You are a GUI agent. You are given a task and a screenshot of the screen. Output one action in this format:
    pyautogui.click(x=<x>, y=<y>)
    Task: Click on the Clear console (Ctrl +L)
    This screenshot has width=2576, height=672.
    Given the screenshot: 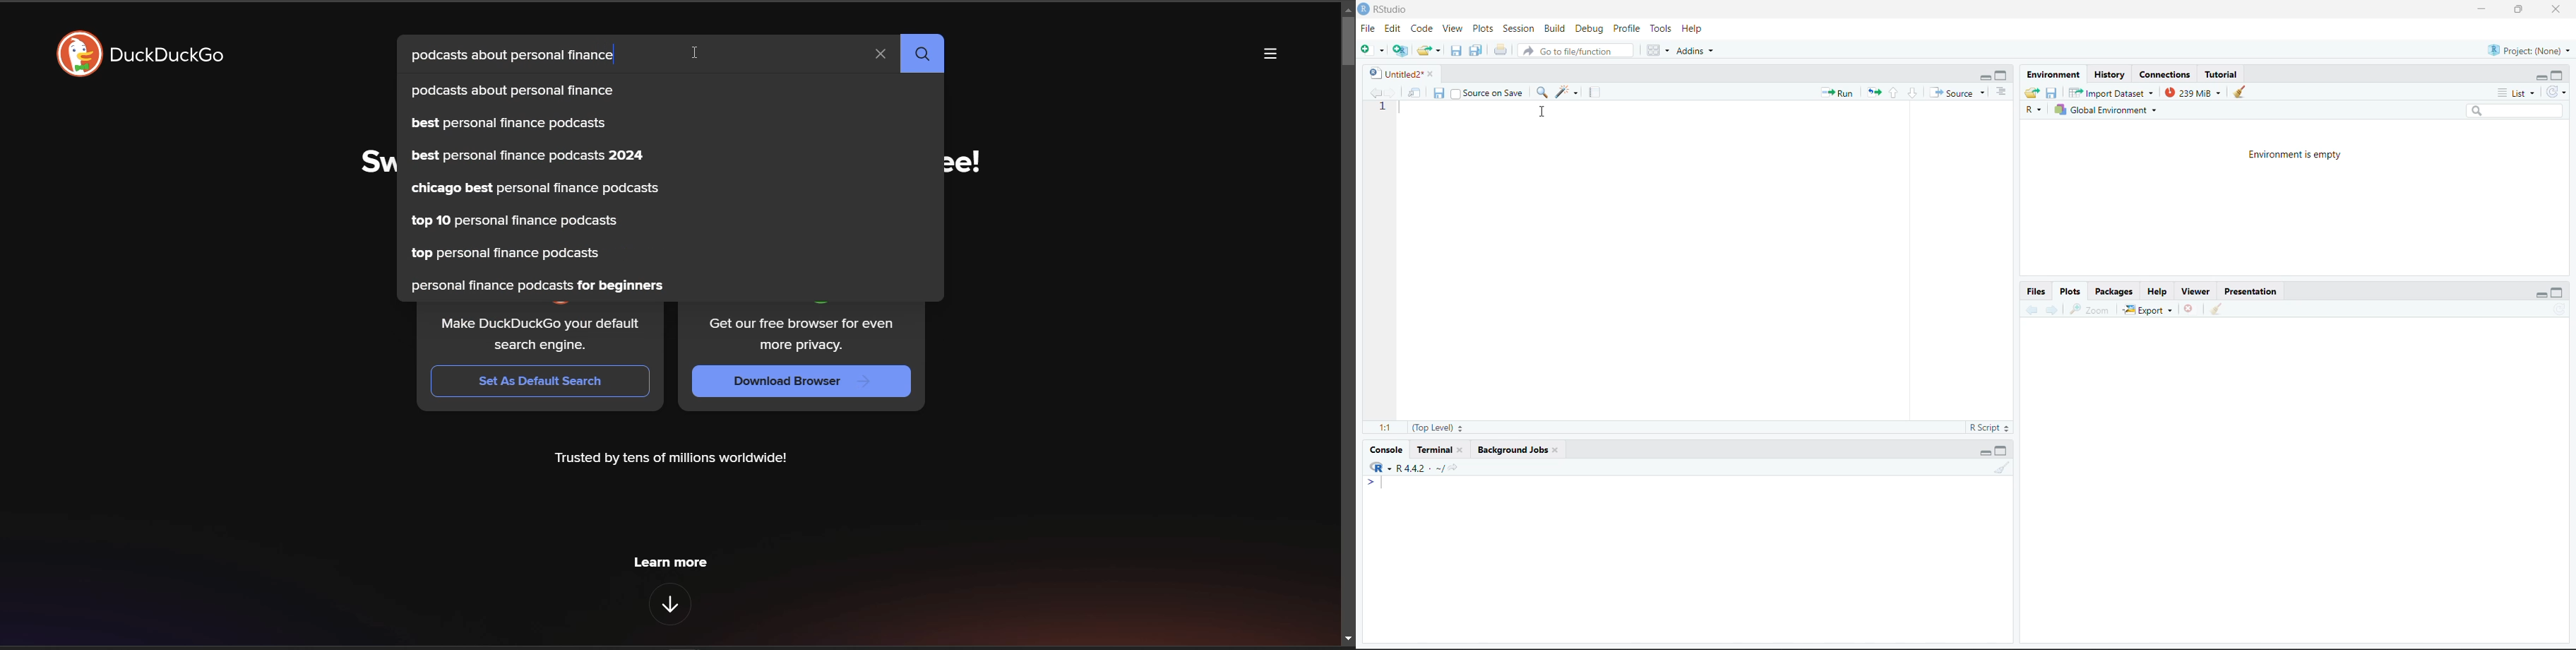 What is the action you would take?
    pyautogui.click(x=2220, y=308)
    